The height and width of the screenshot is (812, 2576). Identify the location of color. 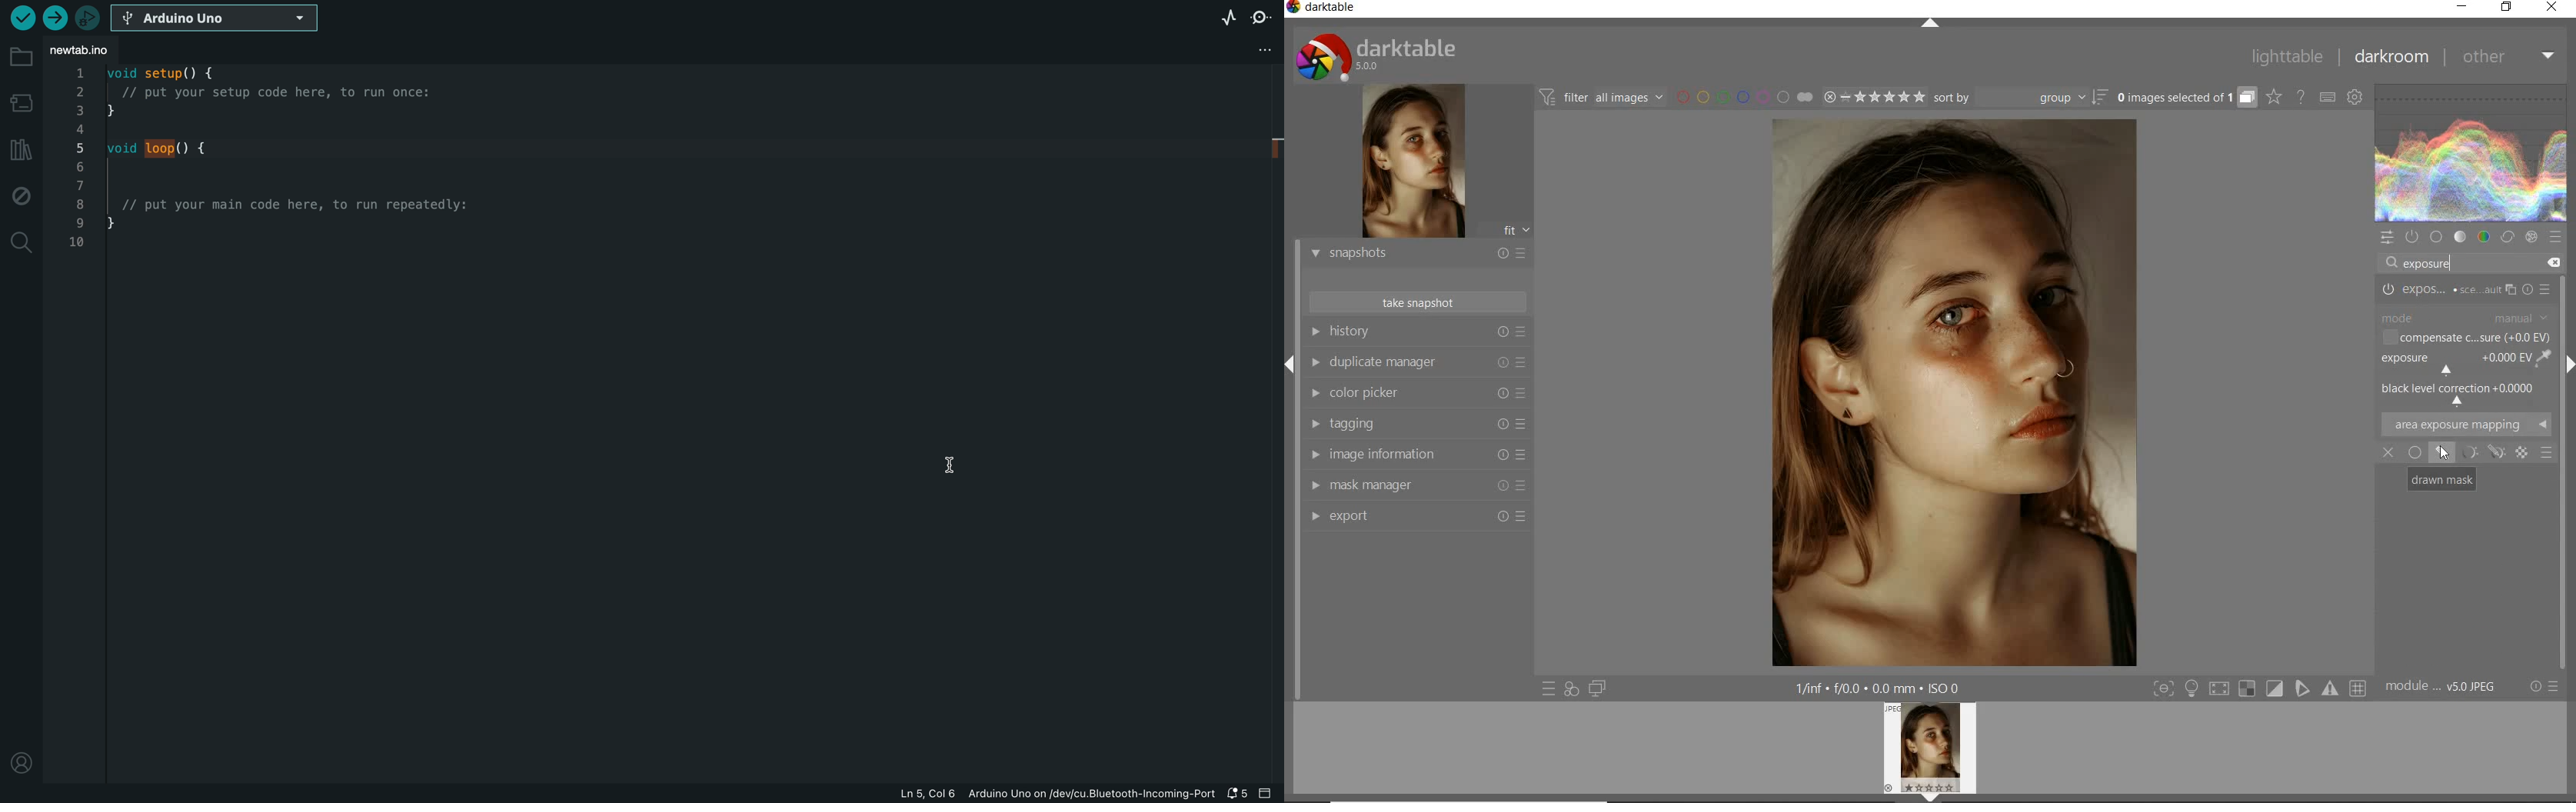
(2484, 236).